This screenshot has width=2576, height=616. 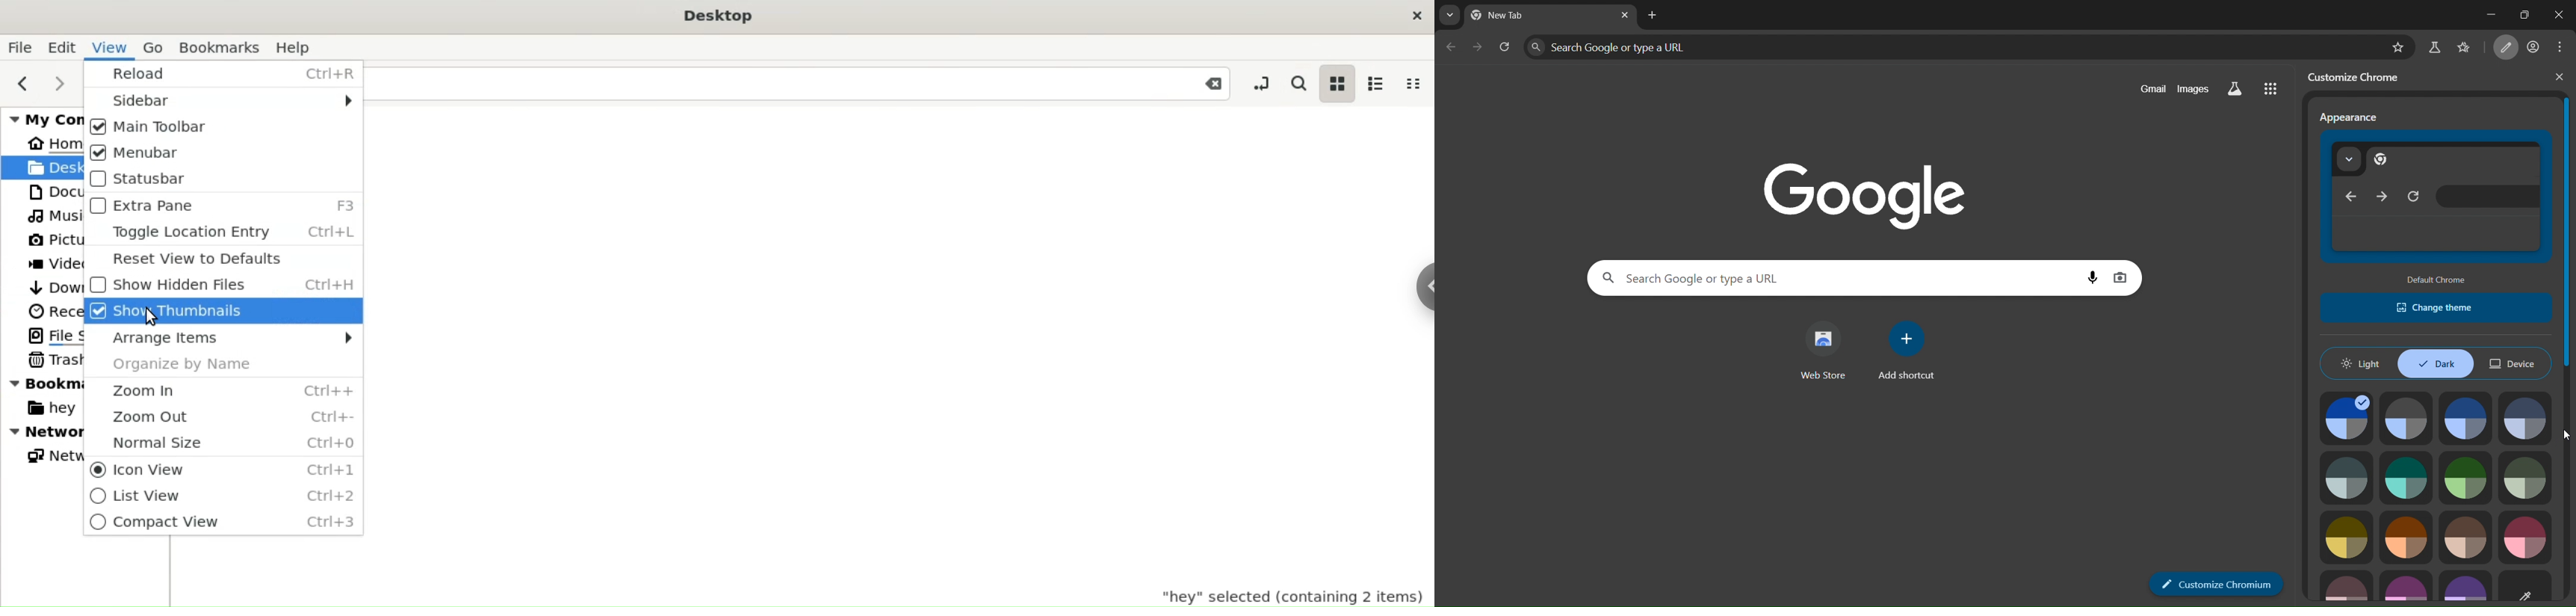 I want to click on search tabs, so click(x=1446, y=15).